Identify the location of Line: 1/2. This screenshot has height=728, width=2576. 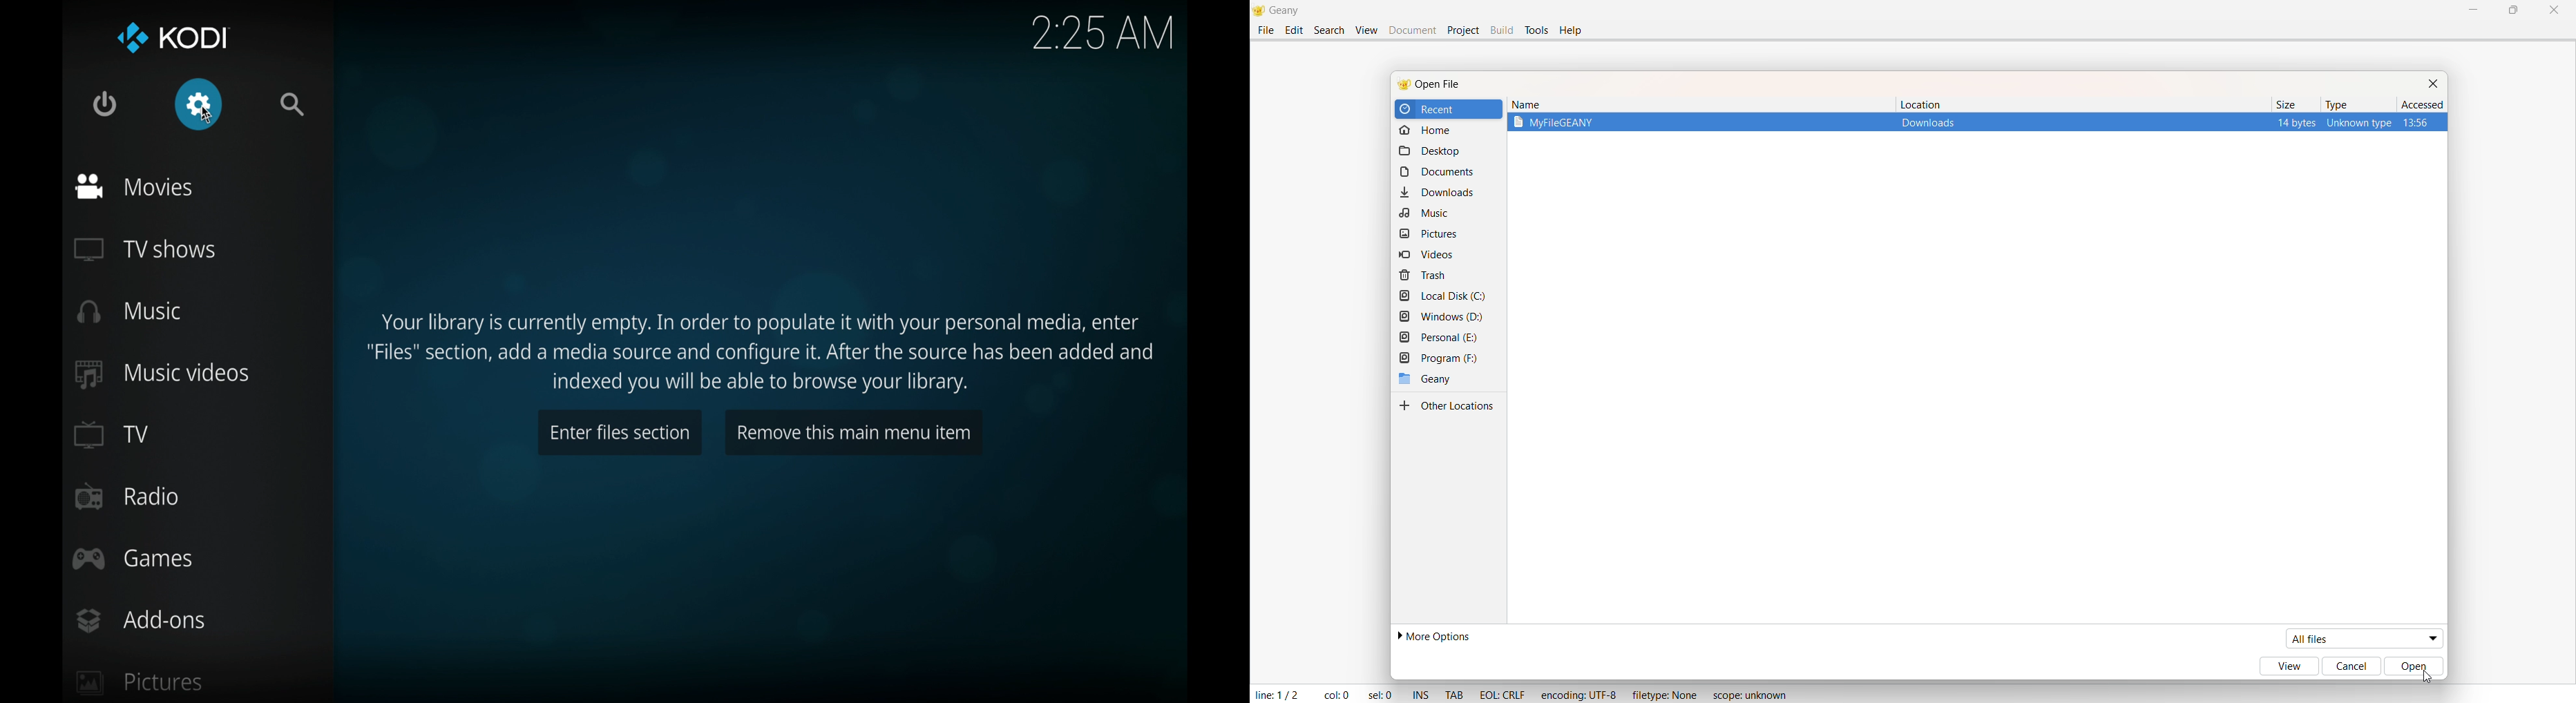
(1277, 695).